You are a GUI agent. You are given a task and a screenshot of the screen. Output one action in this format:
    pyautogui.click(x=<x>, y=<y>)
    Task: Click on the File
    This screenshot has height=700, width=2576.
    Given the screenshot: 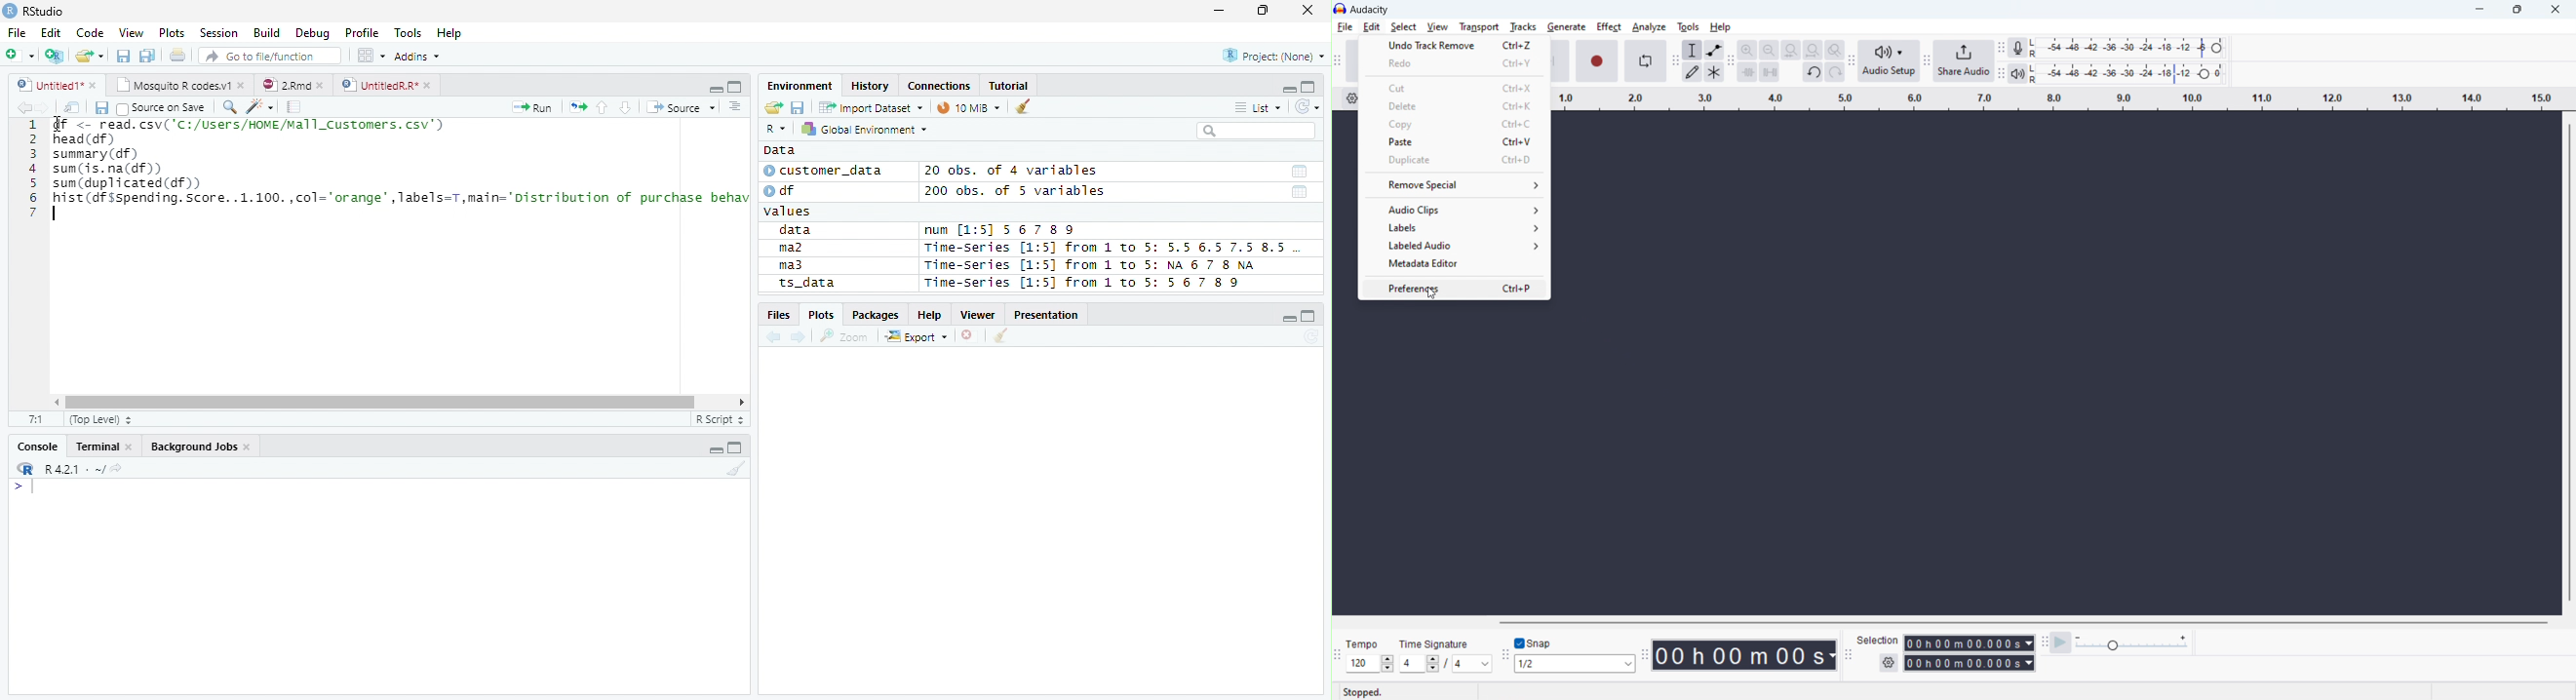 What is the action you would take?
    pyautogui.click(x=16, y=32)
    